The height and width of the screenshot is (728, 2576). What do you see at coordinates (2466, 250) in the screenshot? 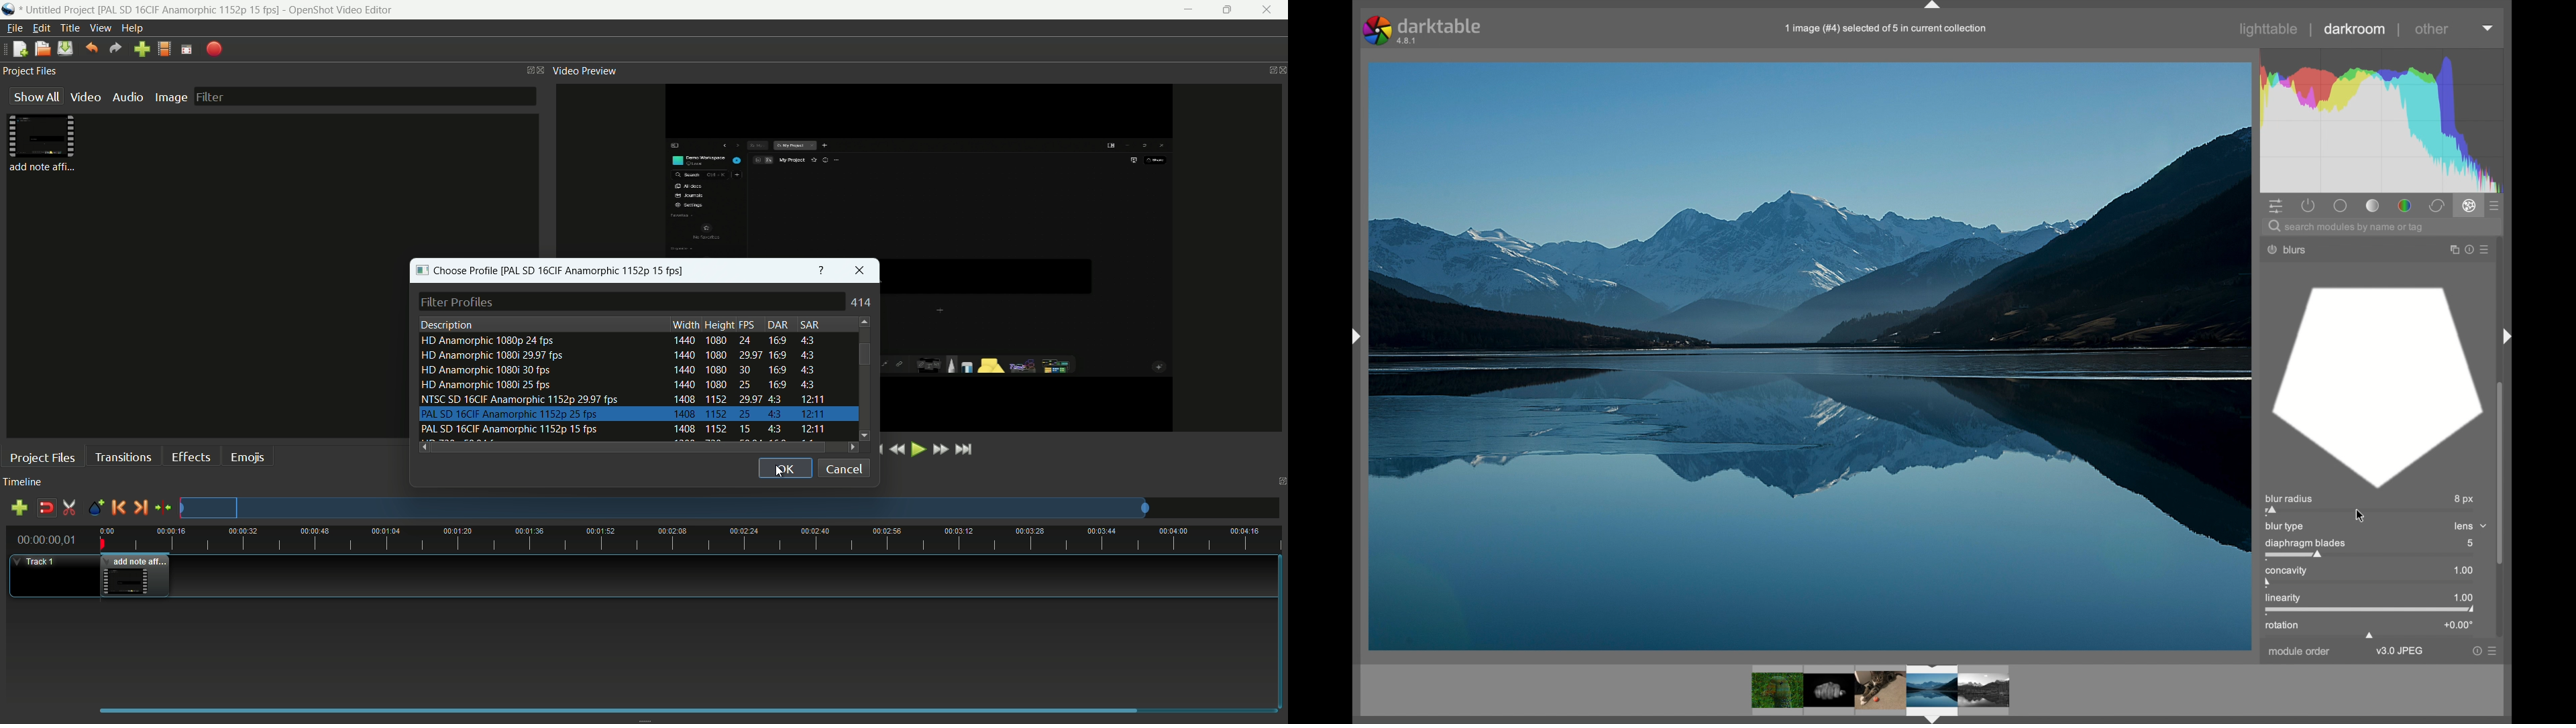
I see `help` at bounding box center [2466, 250].